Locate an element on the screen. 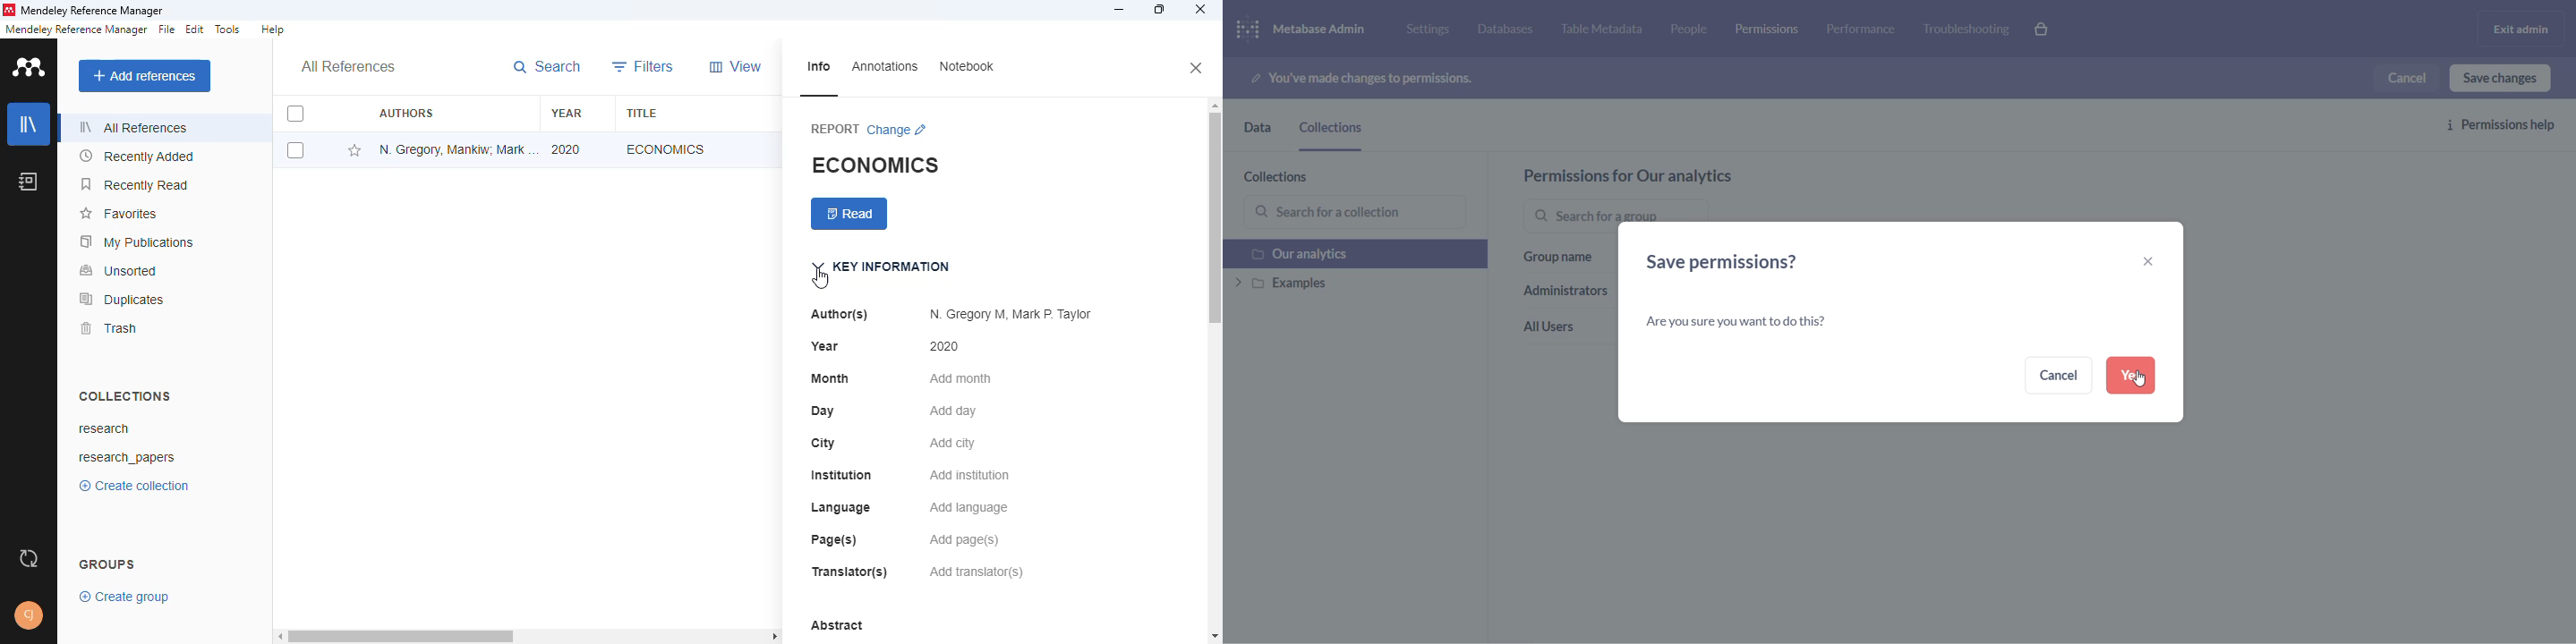 This screenshot has height=644, width=2576. report is located at coordinates (835, 130).